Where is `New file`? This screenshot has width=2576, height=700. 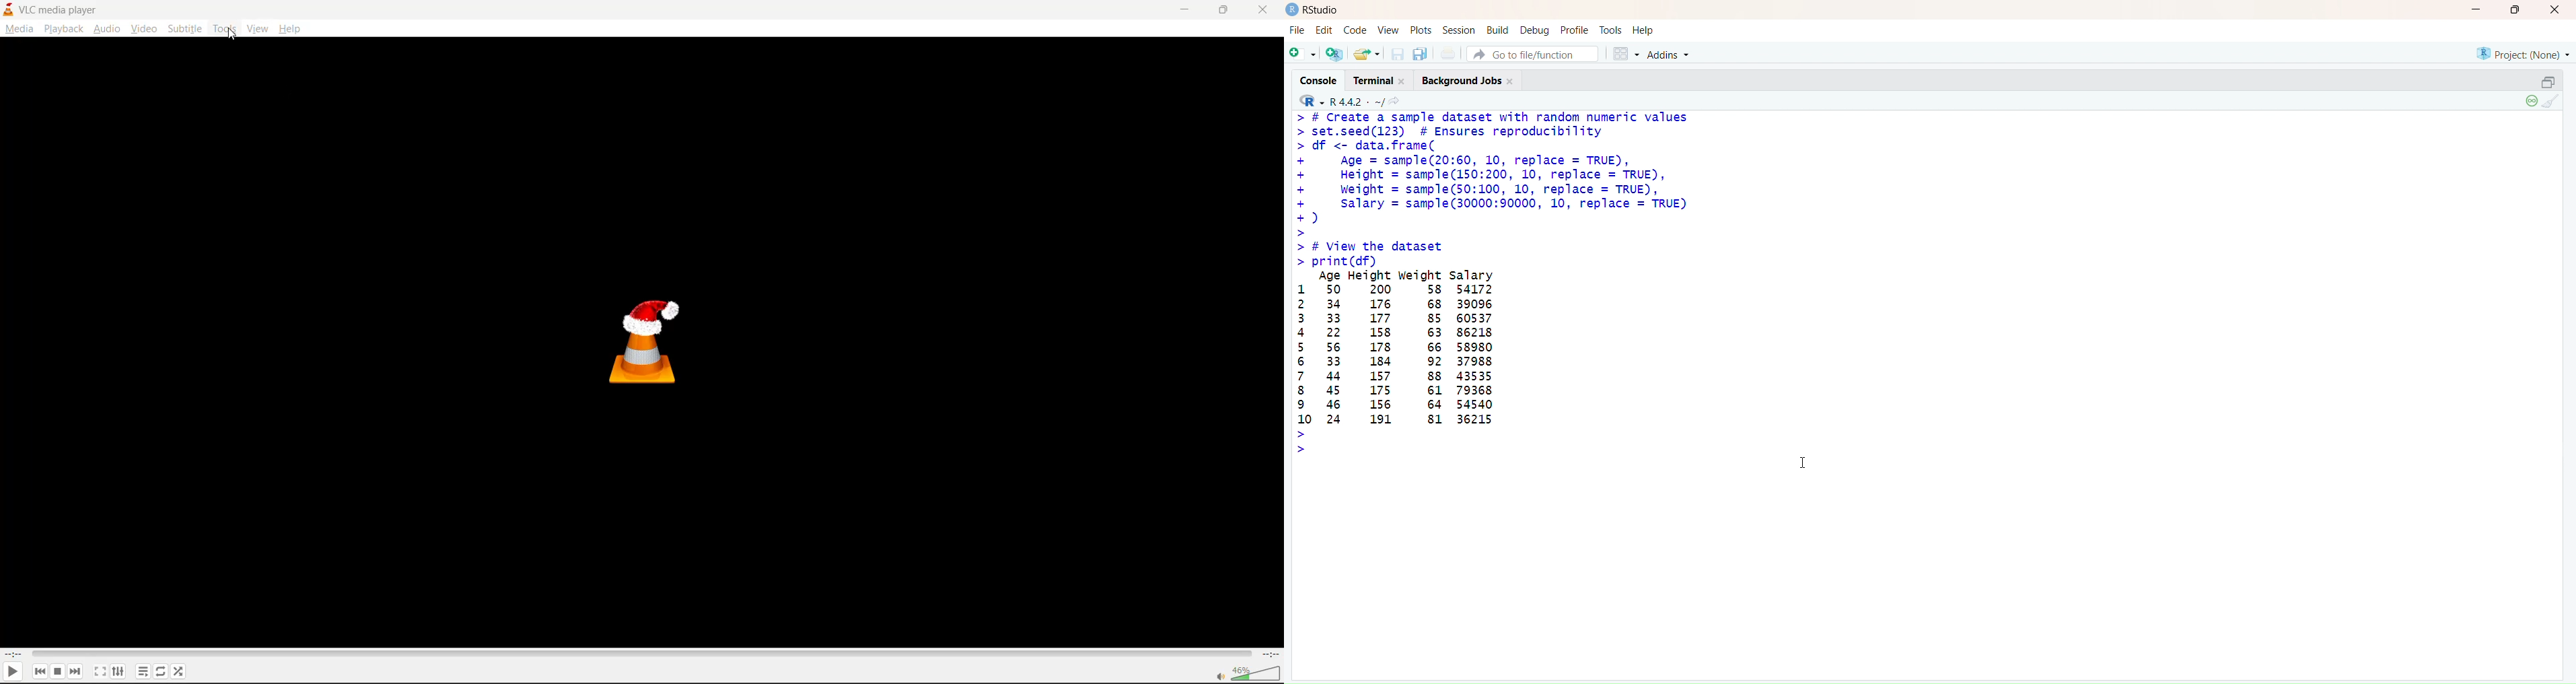
New file is located at coordinates (1303, 52).